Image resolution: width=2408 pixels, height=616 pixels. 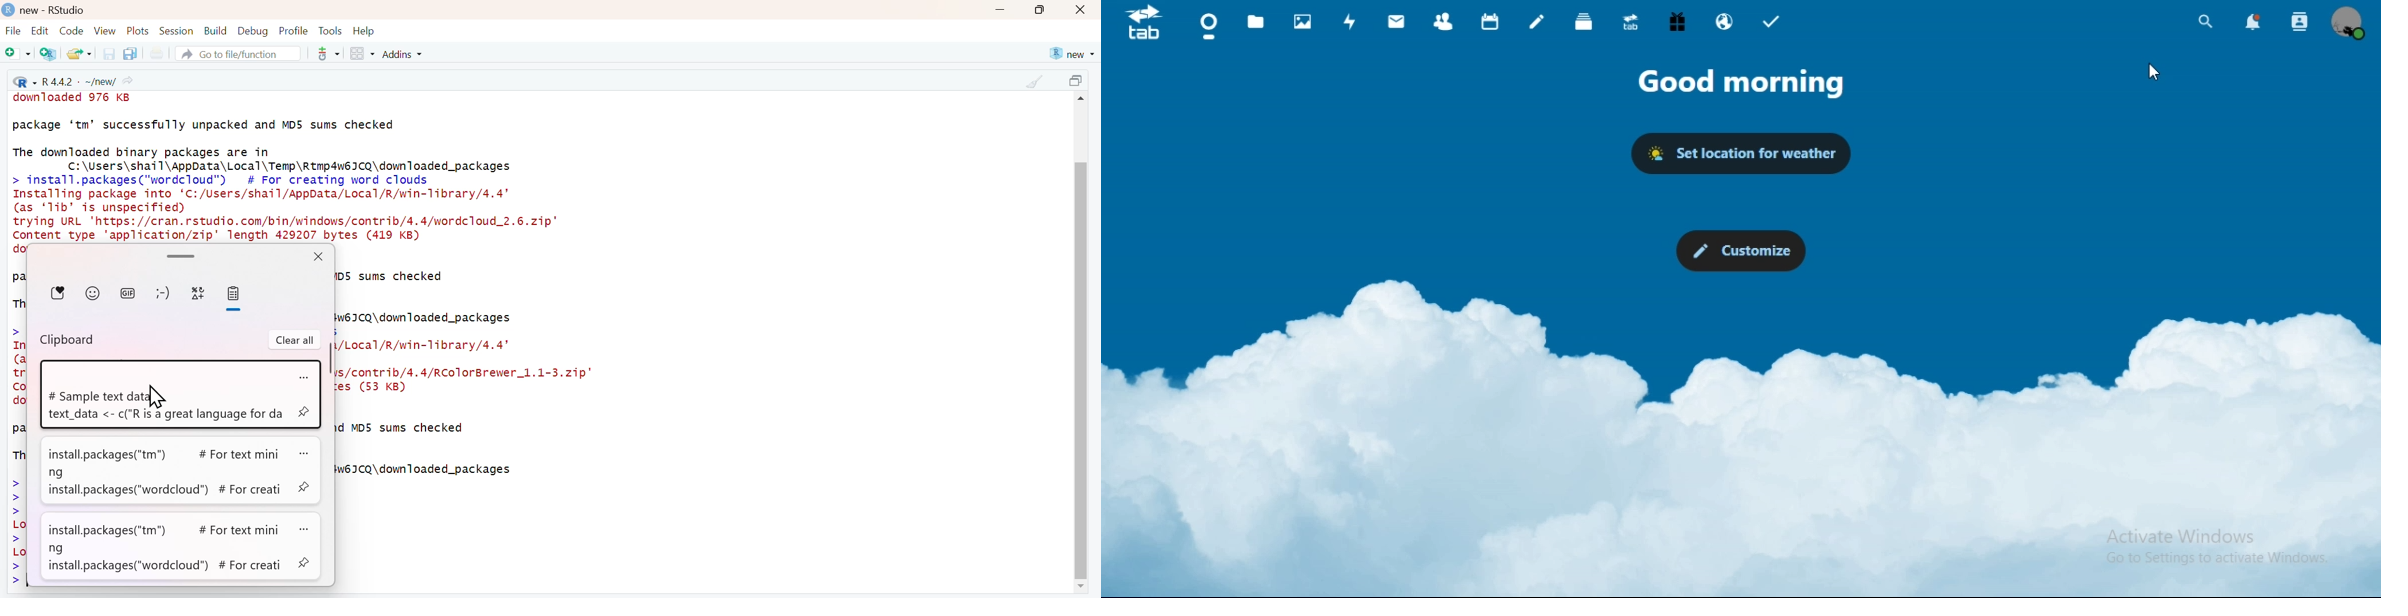 What do you see at coordinates (1001, 9) in the screenshot?
I see `minimize` at bounding box center [1001, 9].